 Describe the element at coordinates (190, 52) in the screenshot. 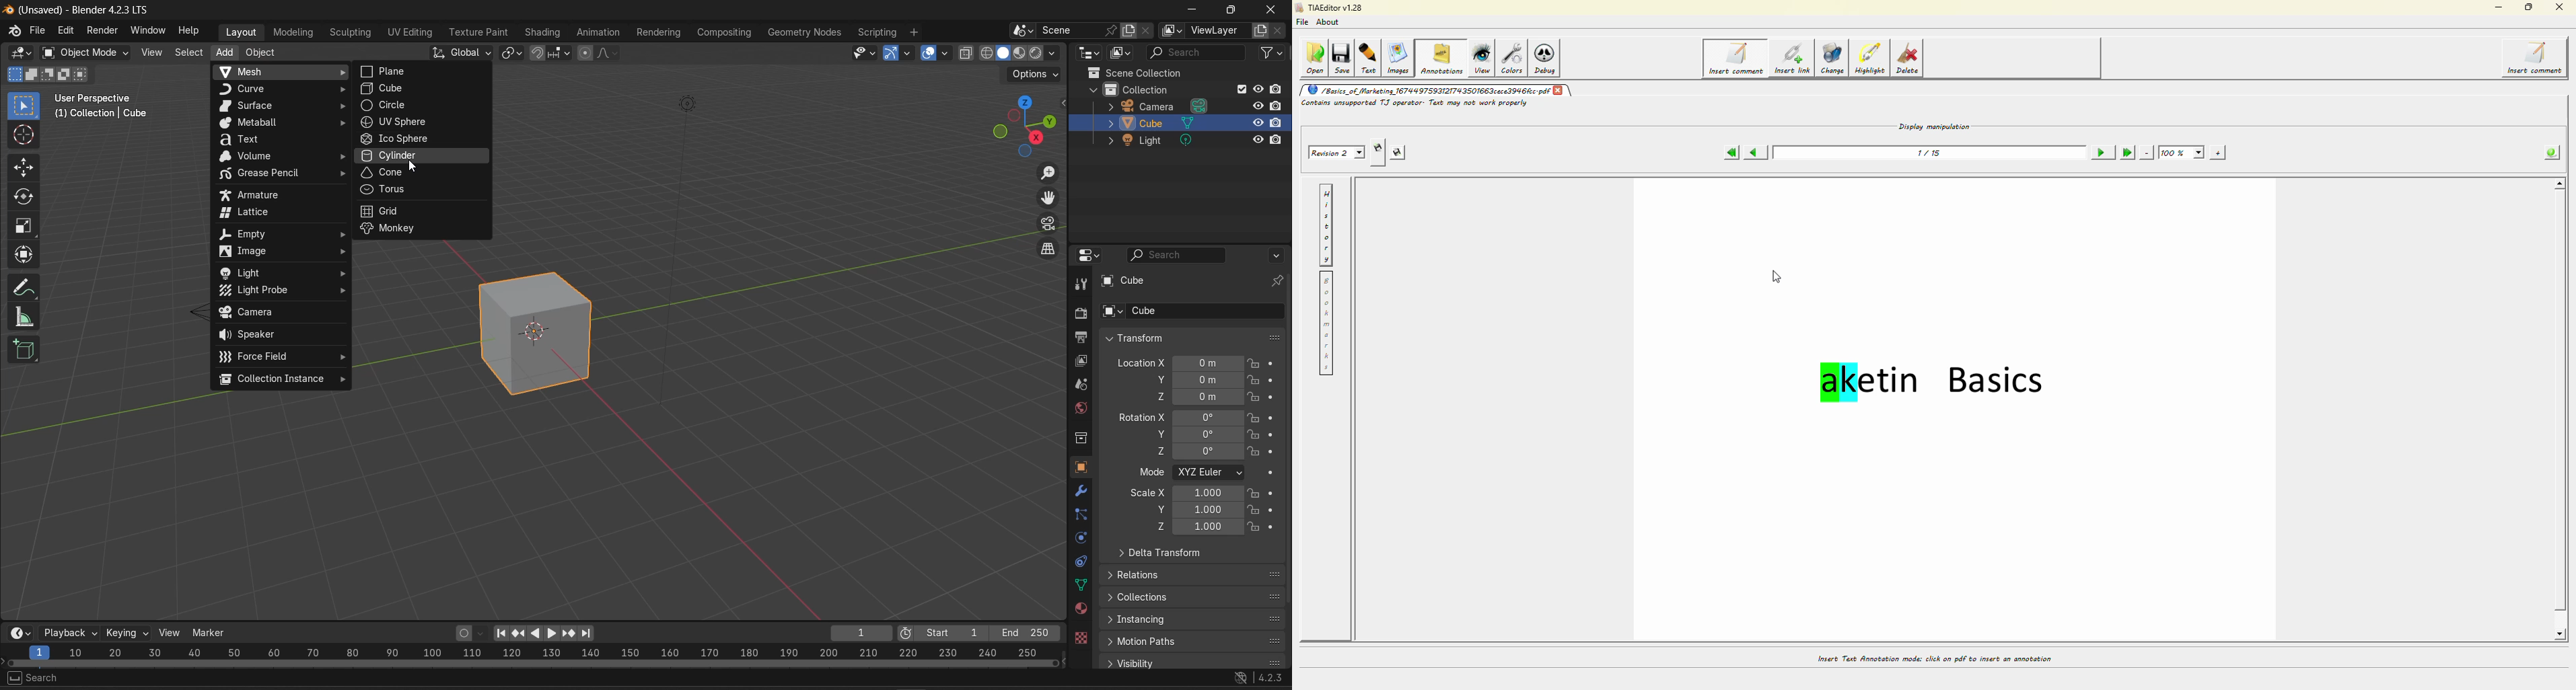

I see `select` at that location.